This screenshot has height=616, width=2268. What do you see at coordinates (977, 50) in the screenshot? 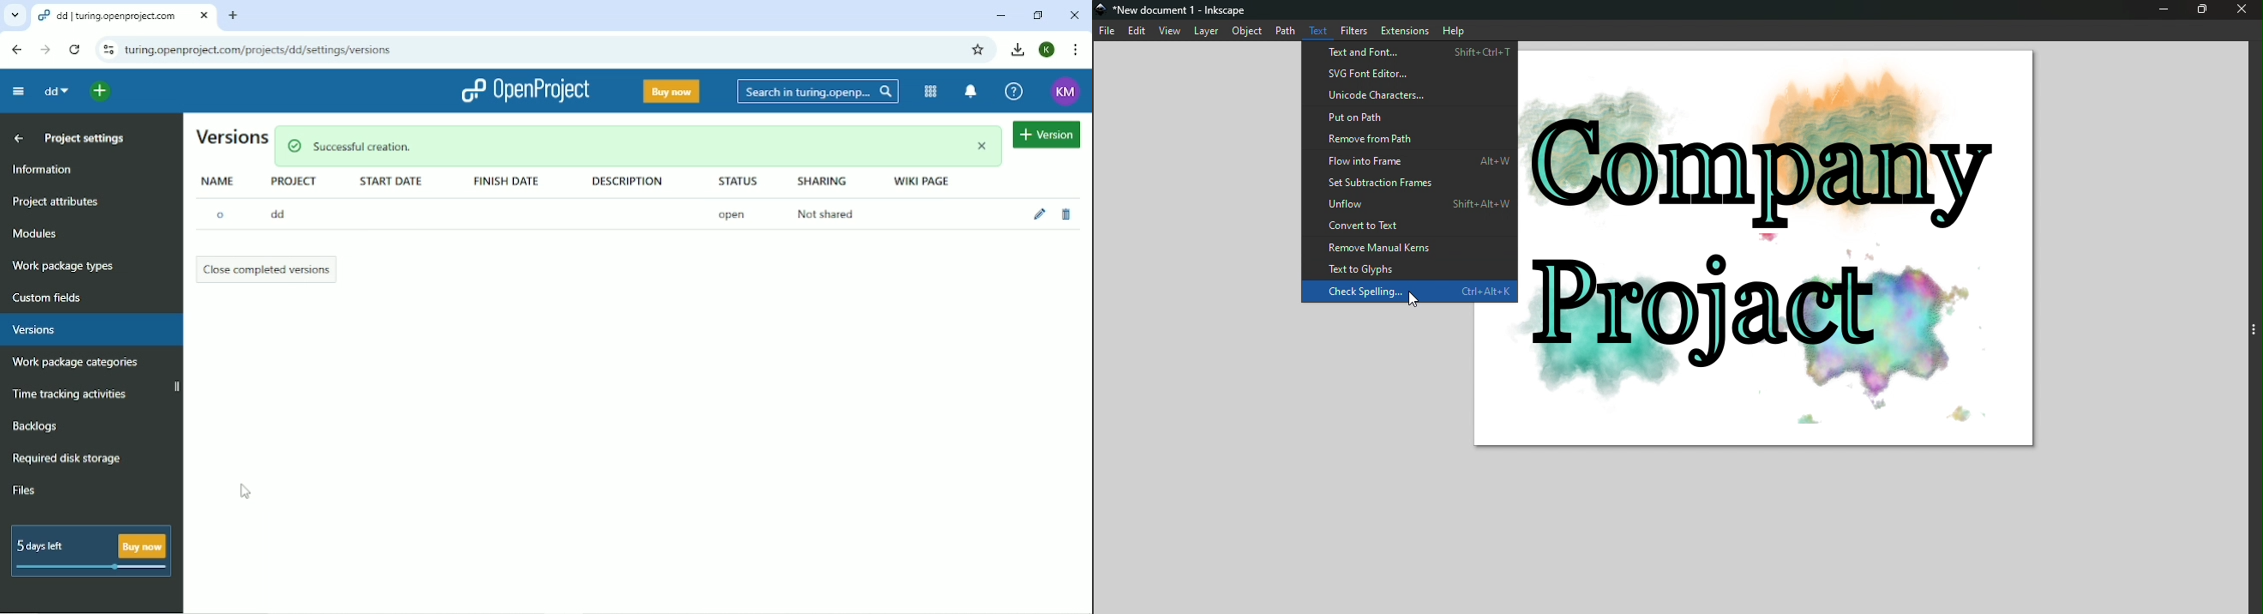
I see `Bookmark this tab` at bounding box center [977, 50].